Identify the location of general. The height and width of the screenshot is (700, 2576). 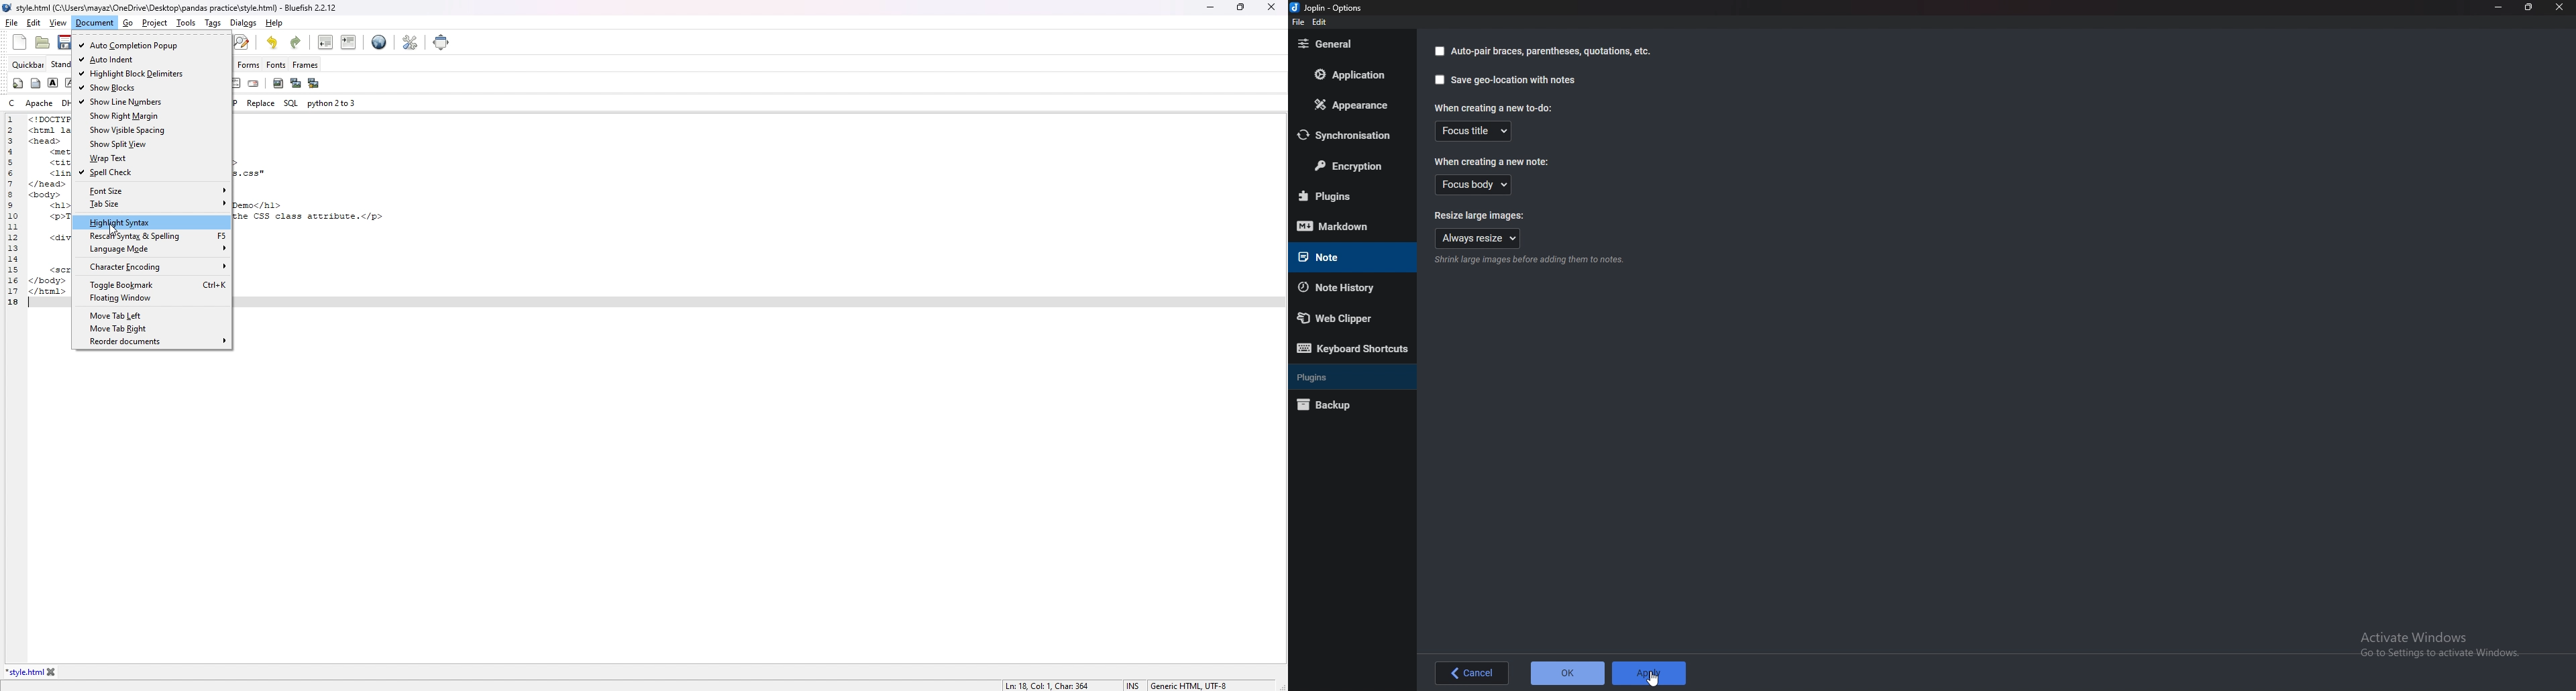
(1347, 45).